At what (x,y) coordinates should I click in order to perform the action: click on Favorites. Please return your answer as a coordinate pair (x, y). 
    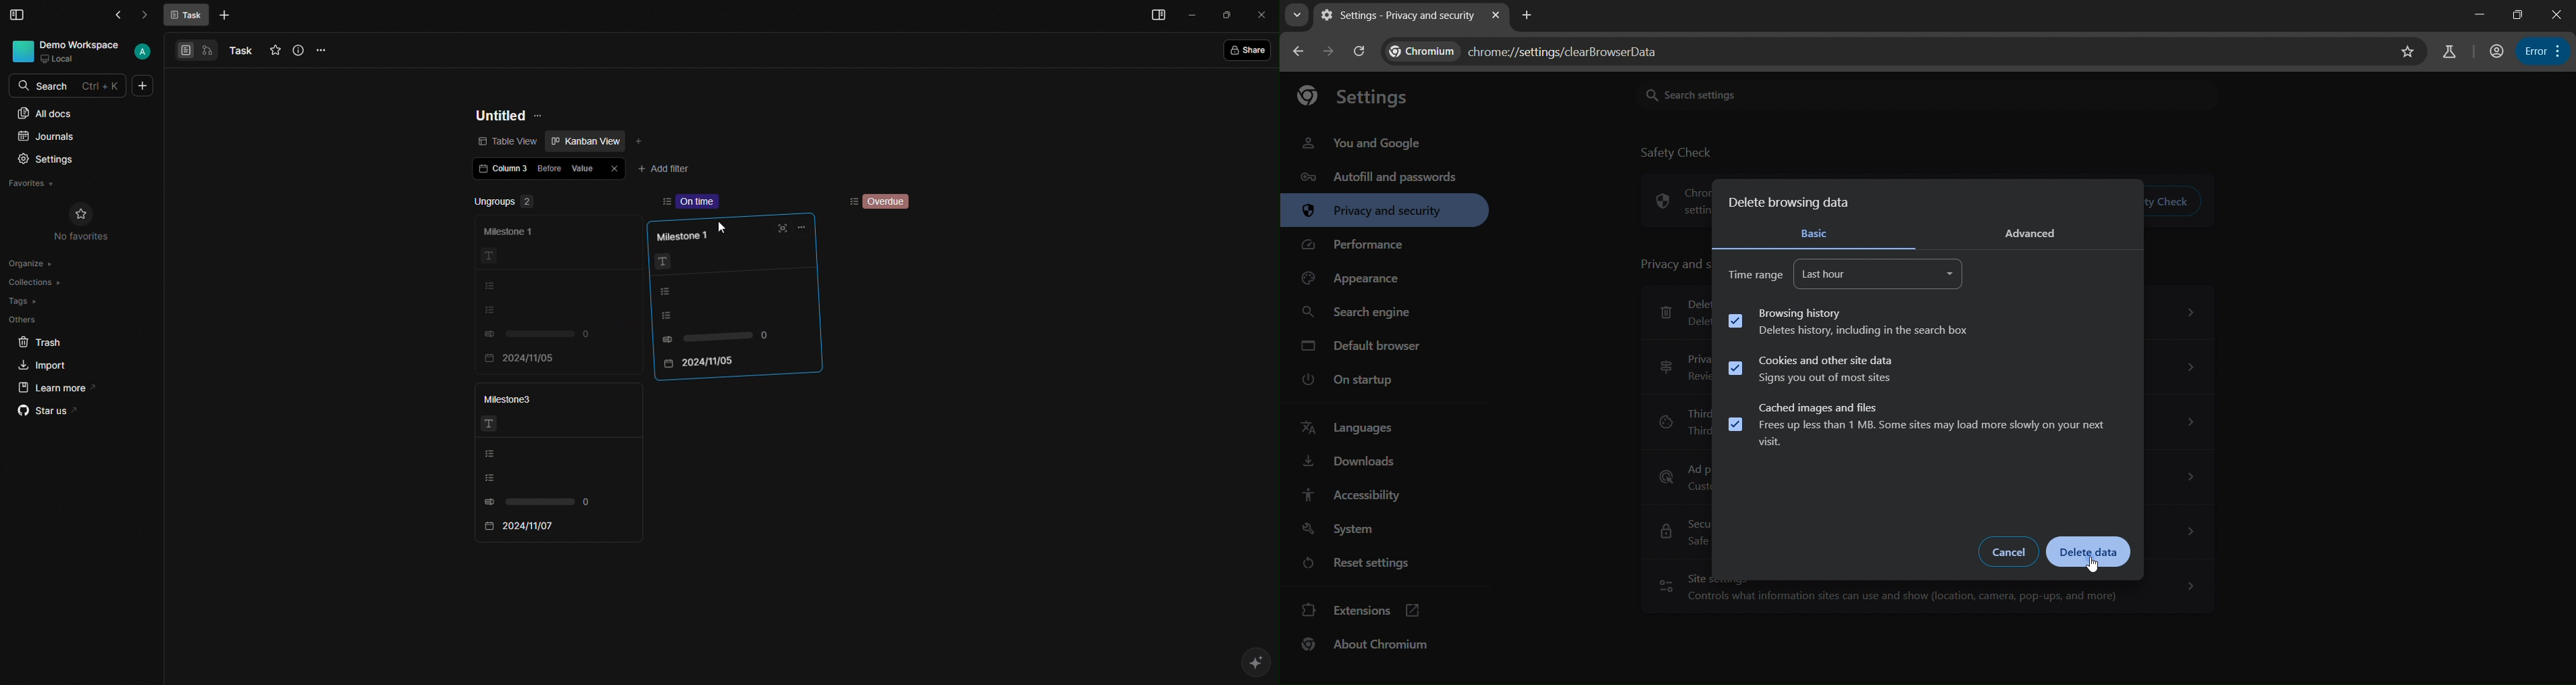
    Looking at the image, I should click on (33, 183).